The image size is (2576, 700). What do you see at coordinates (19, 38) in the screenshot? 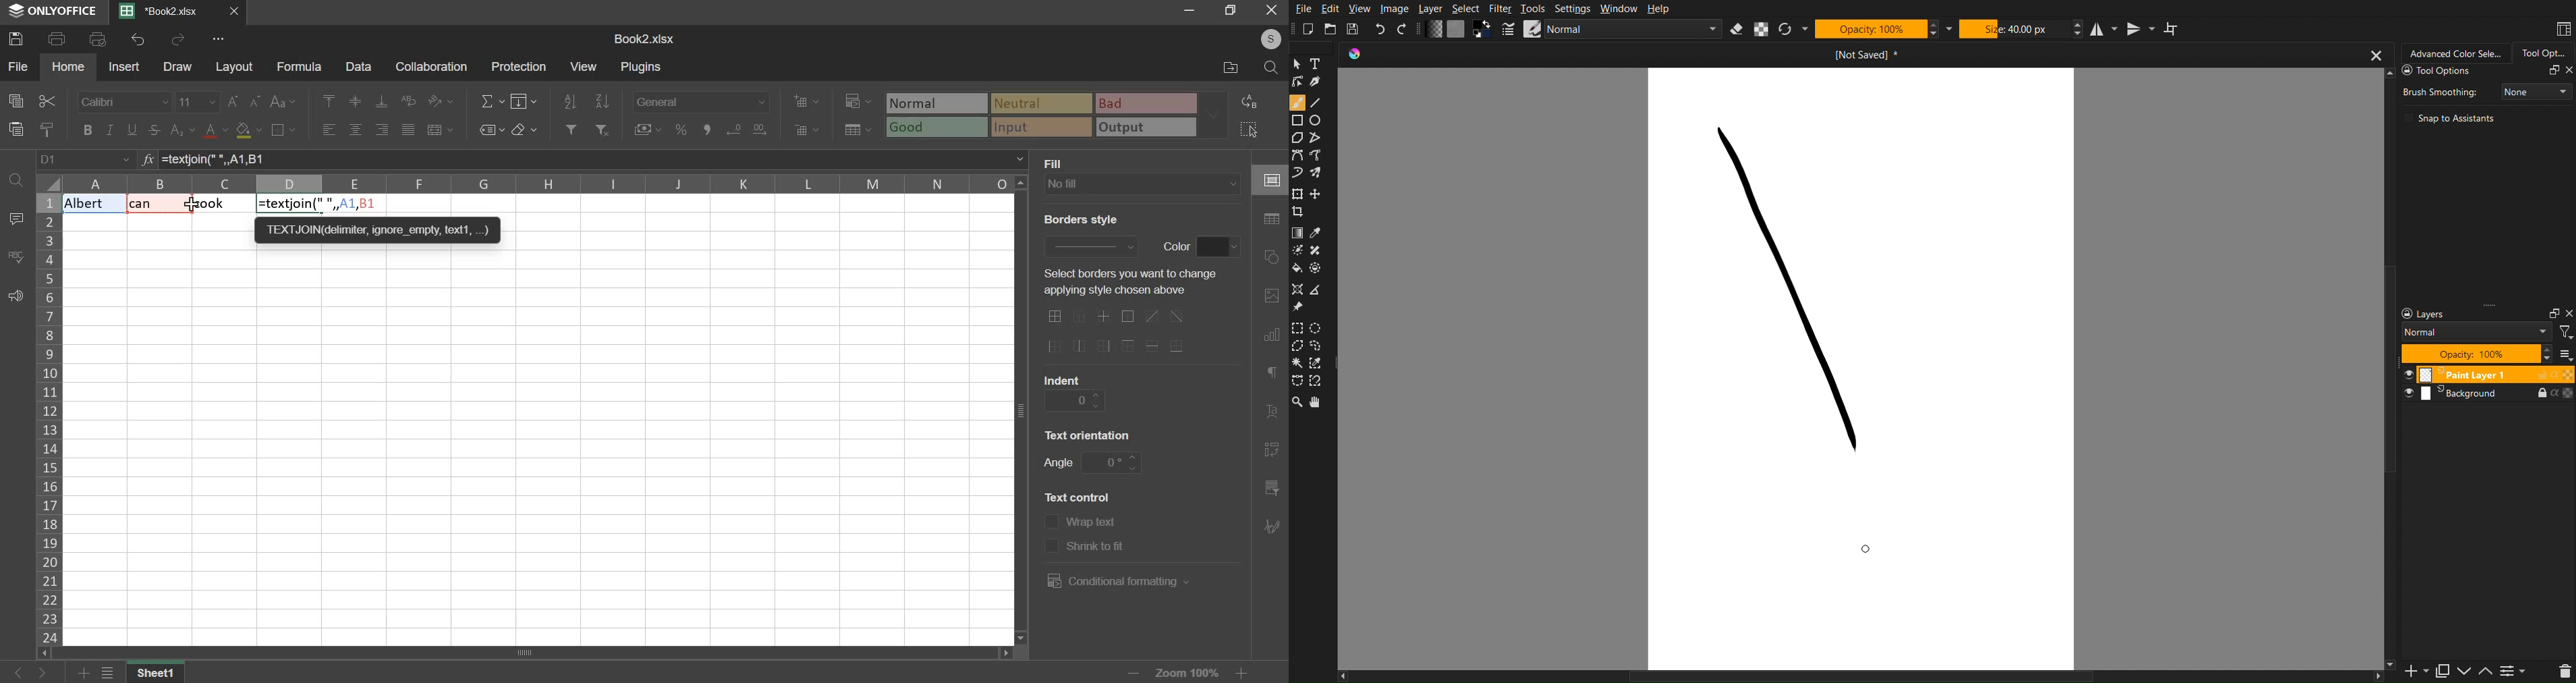
I see `save` at bounding box center [19, 38].